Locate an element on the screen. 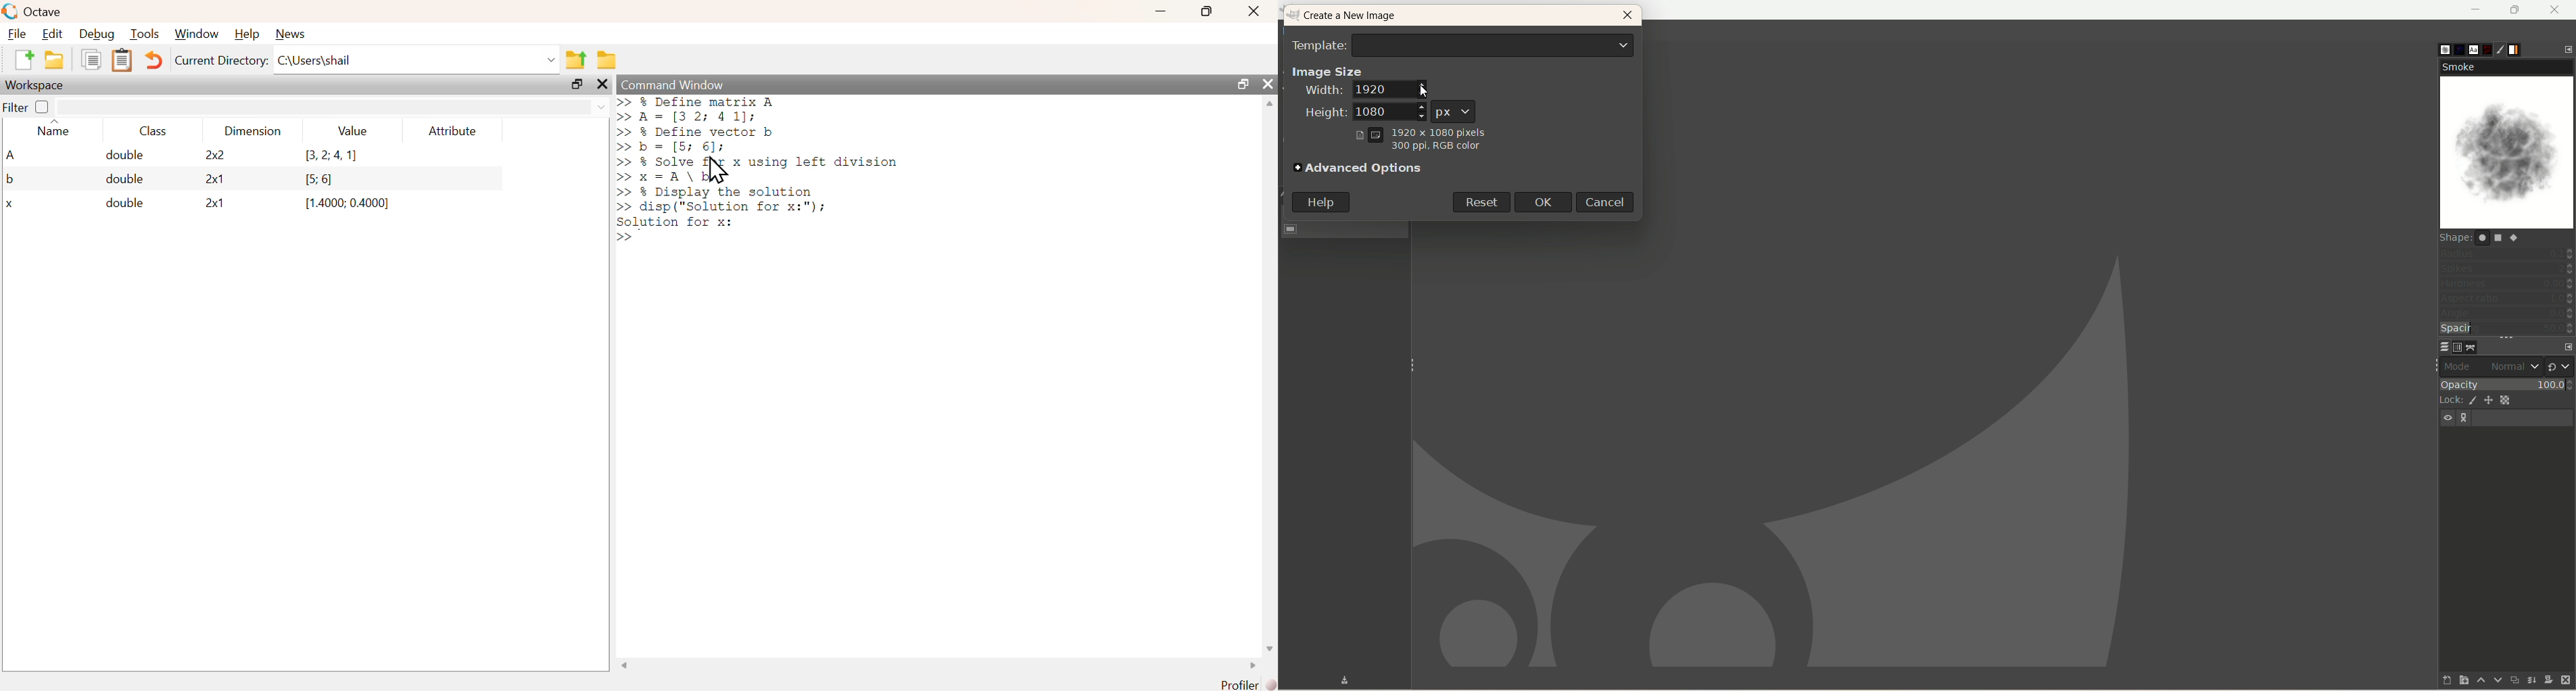  merge this layer is located at coordinates (2530, 678).